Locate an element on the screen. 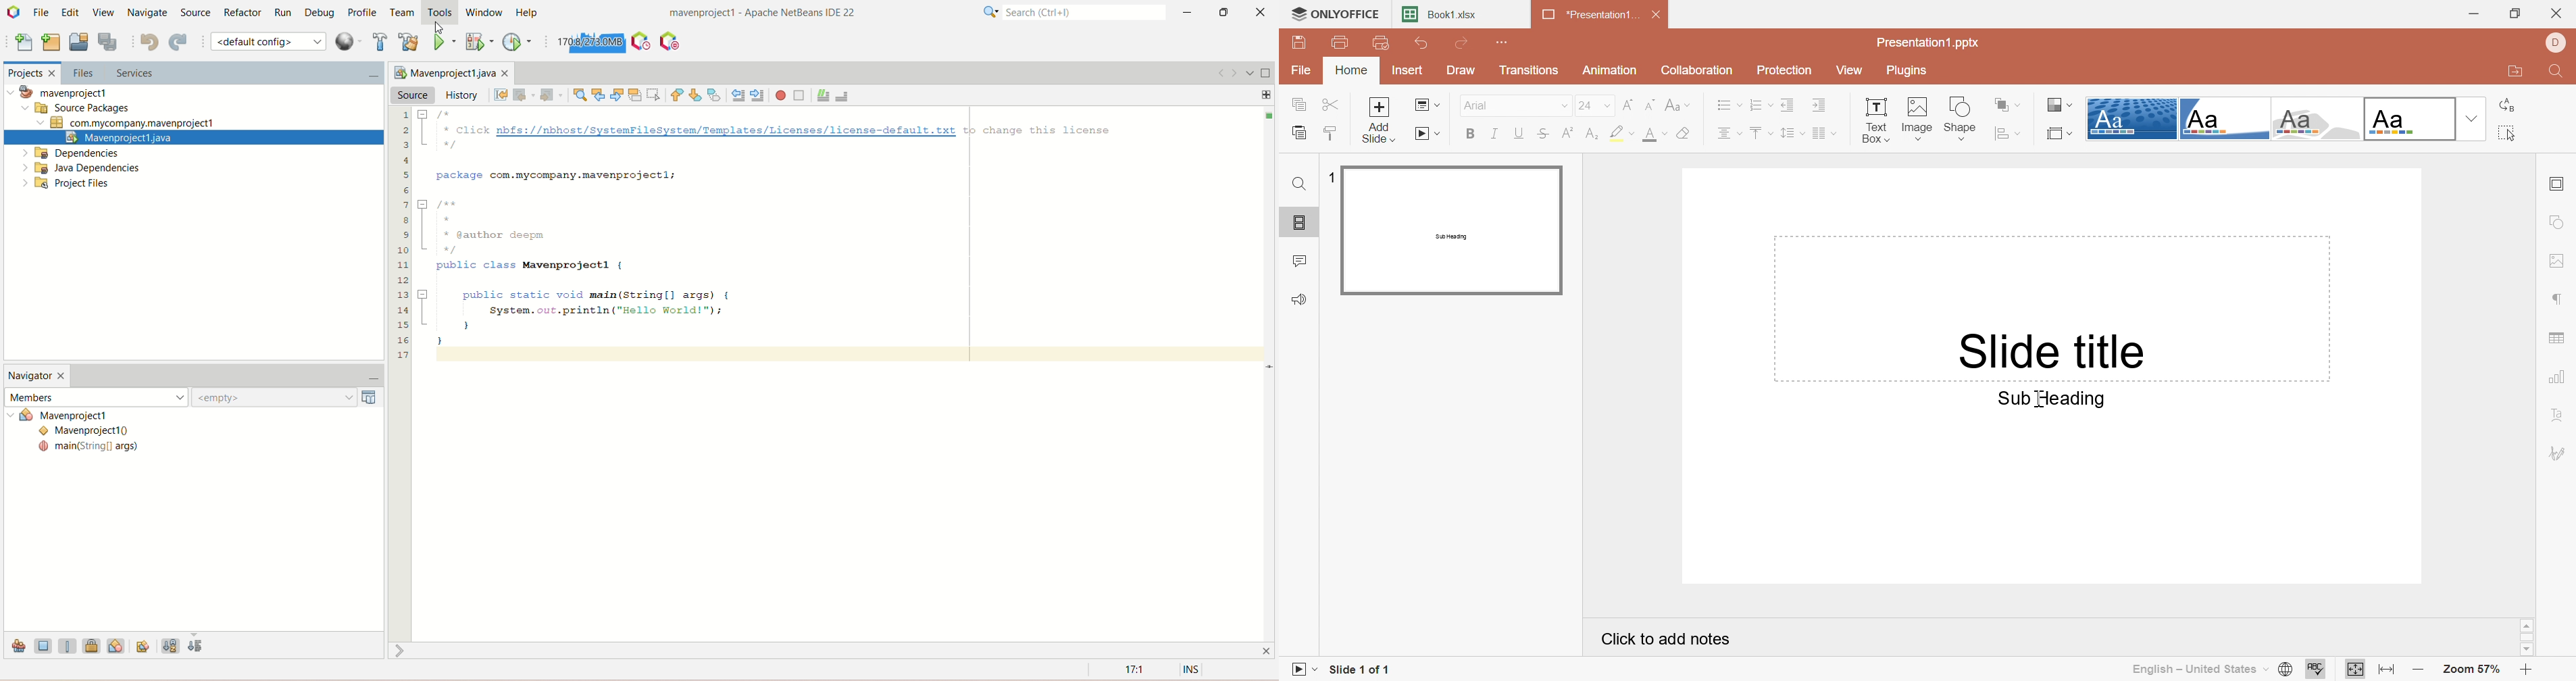 The width and height of the screenshot is (2576, 700). Quick print is located at coordinates (1384, 43).